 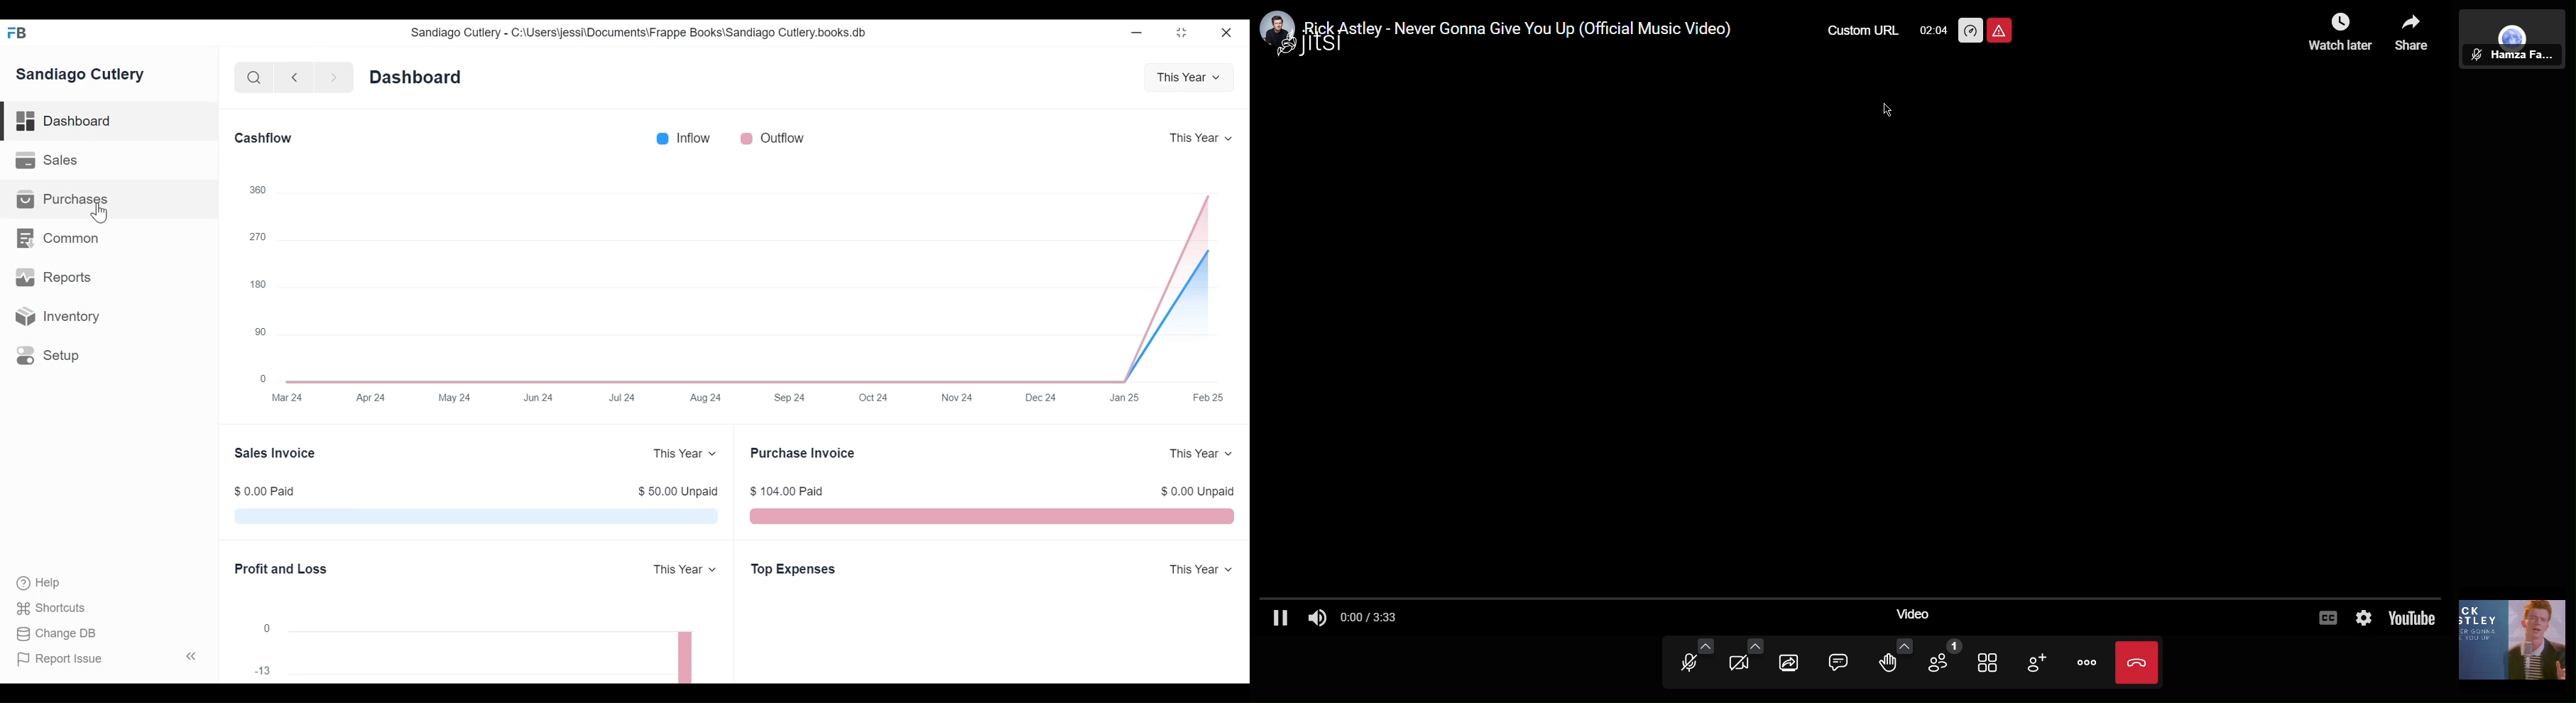 I want to click on Dashboard, so click(x=115, y=124).